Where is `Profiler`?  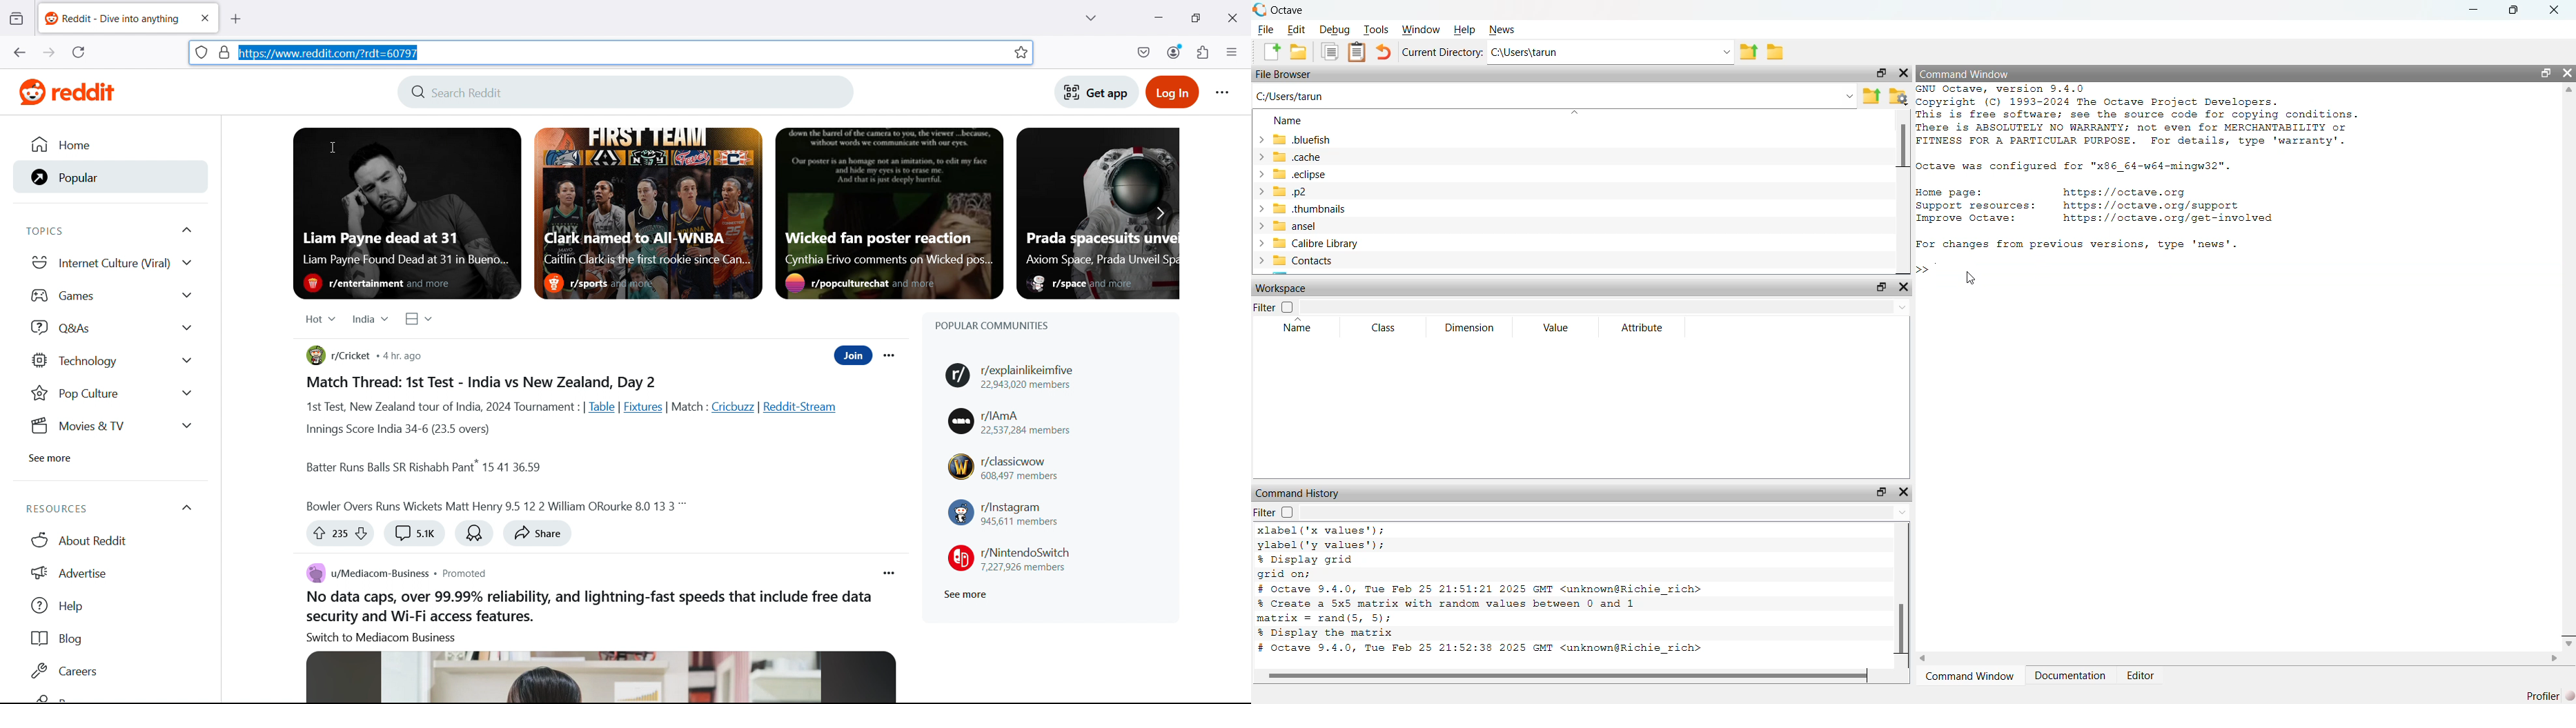
Profiler is located at coordinates (2540, 695).